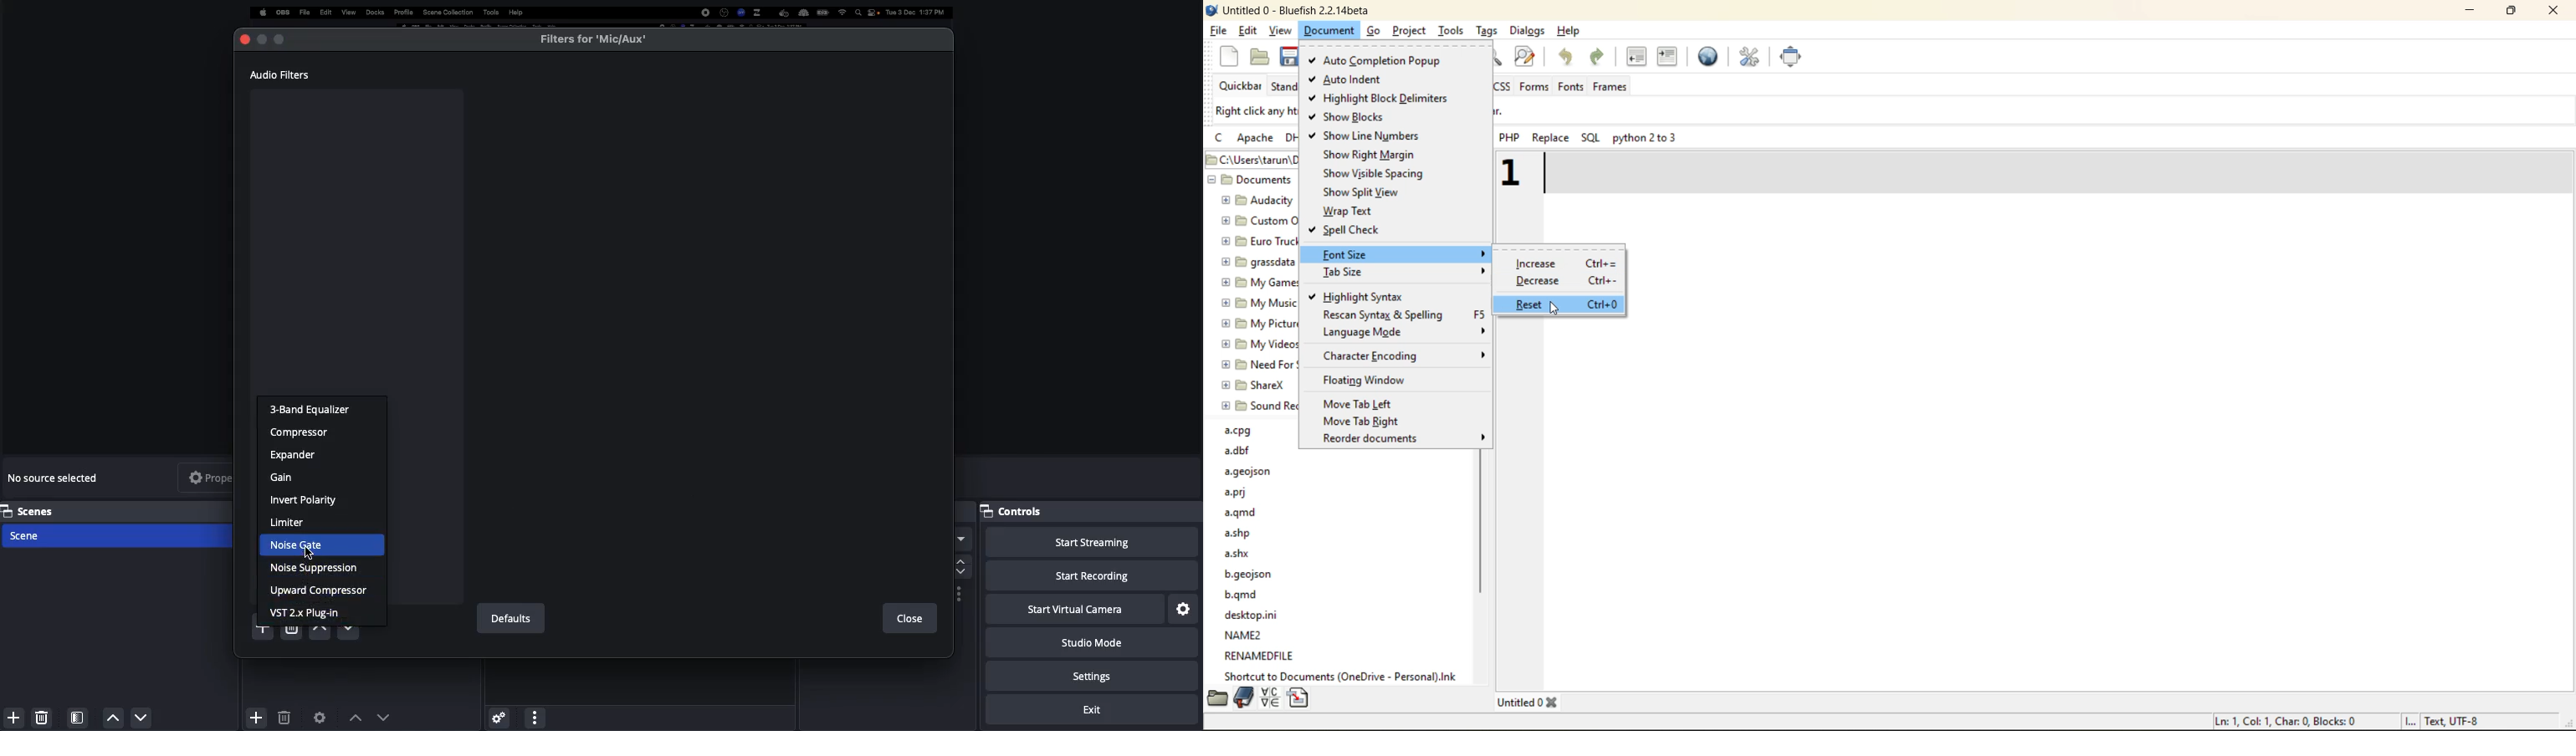 The width and height of the screenshot is (2576, 756). Describe the element at coordinates (1498, 58) in the screenshot. I see `find` at that location.